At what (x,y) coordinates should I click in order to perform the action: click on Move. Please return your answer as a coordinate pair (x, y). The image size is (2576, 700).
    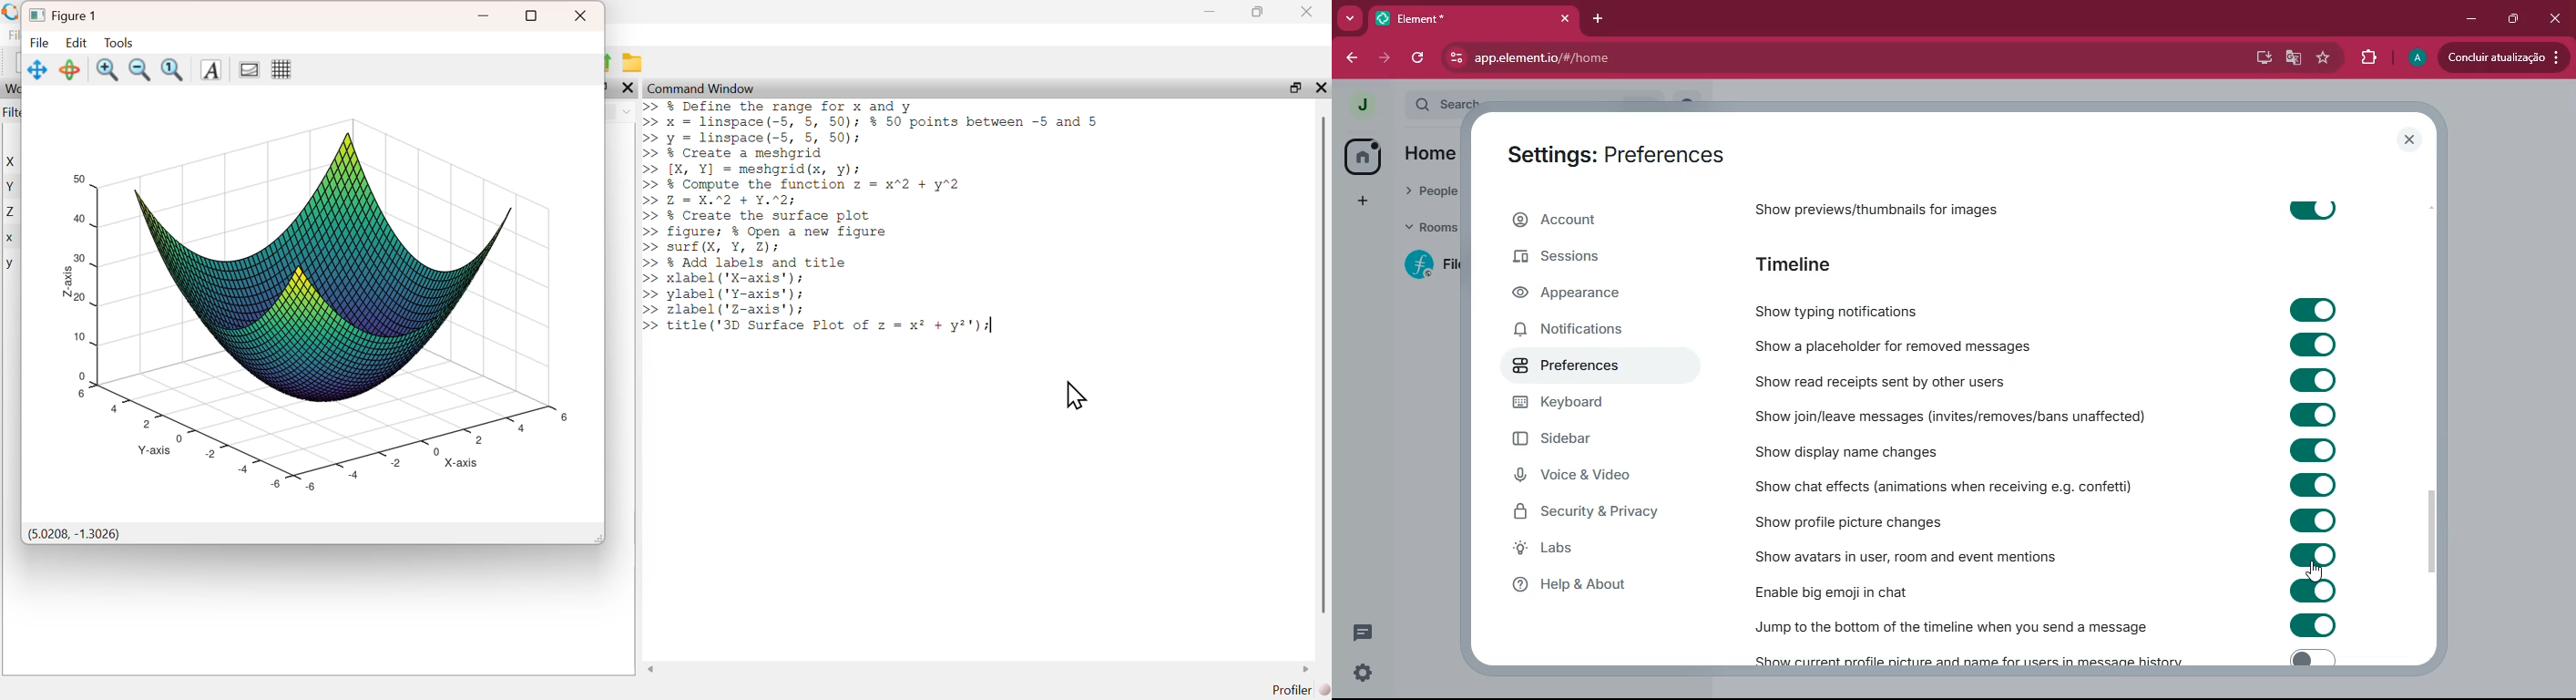
    Looking at the image, I should click on (38, 69).